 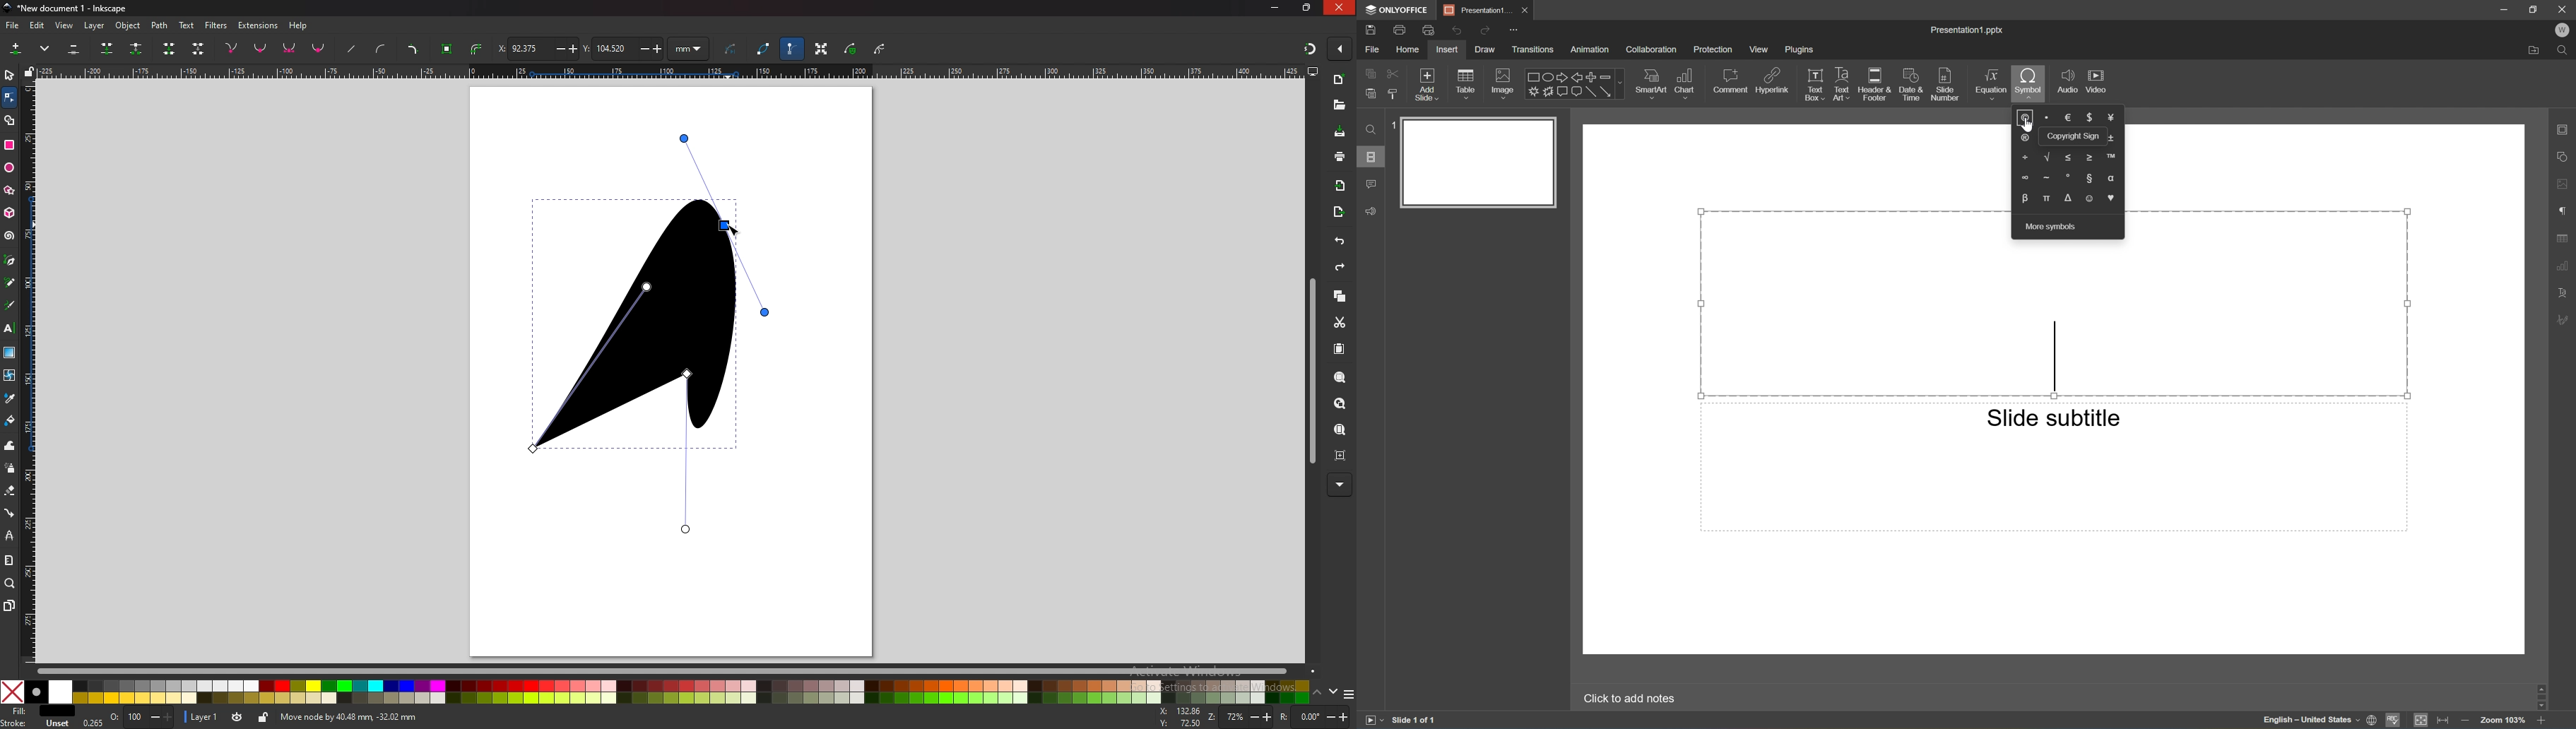 What do you see at coordinates (678, 671) in the screenshot?
I see `scroll bar` at bounding box center [678, 671].